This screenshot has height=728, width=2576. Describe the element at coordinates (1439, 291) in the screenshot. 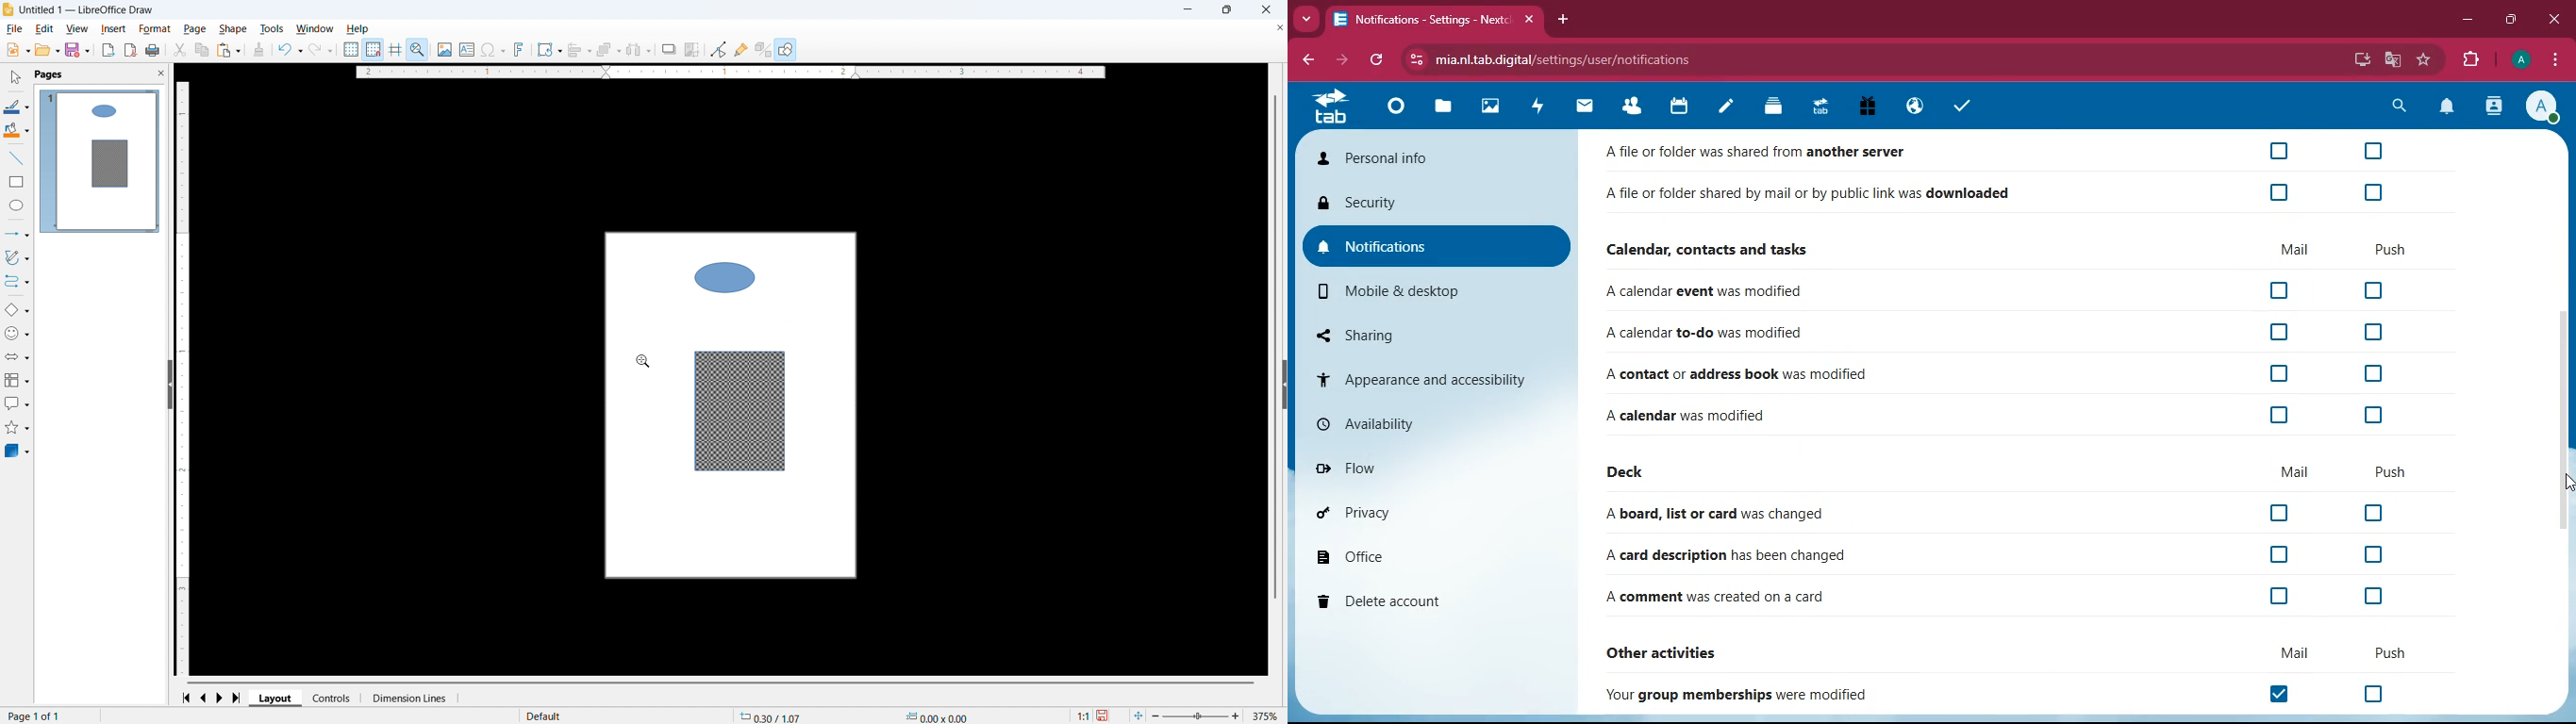

I see `mobile & desktop` at that location.